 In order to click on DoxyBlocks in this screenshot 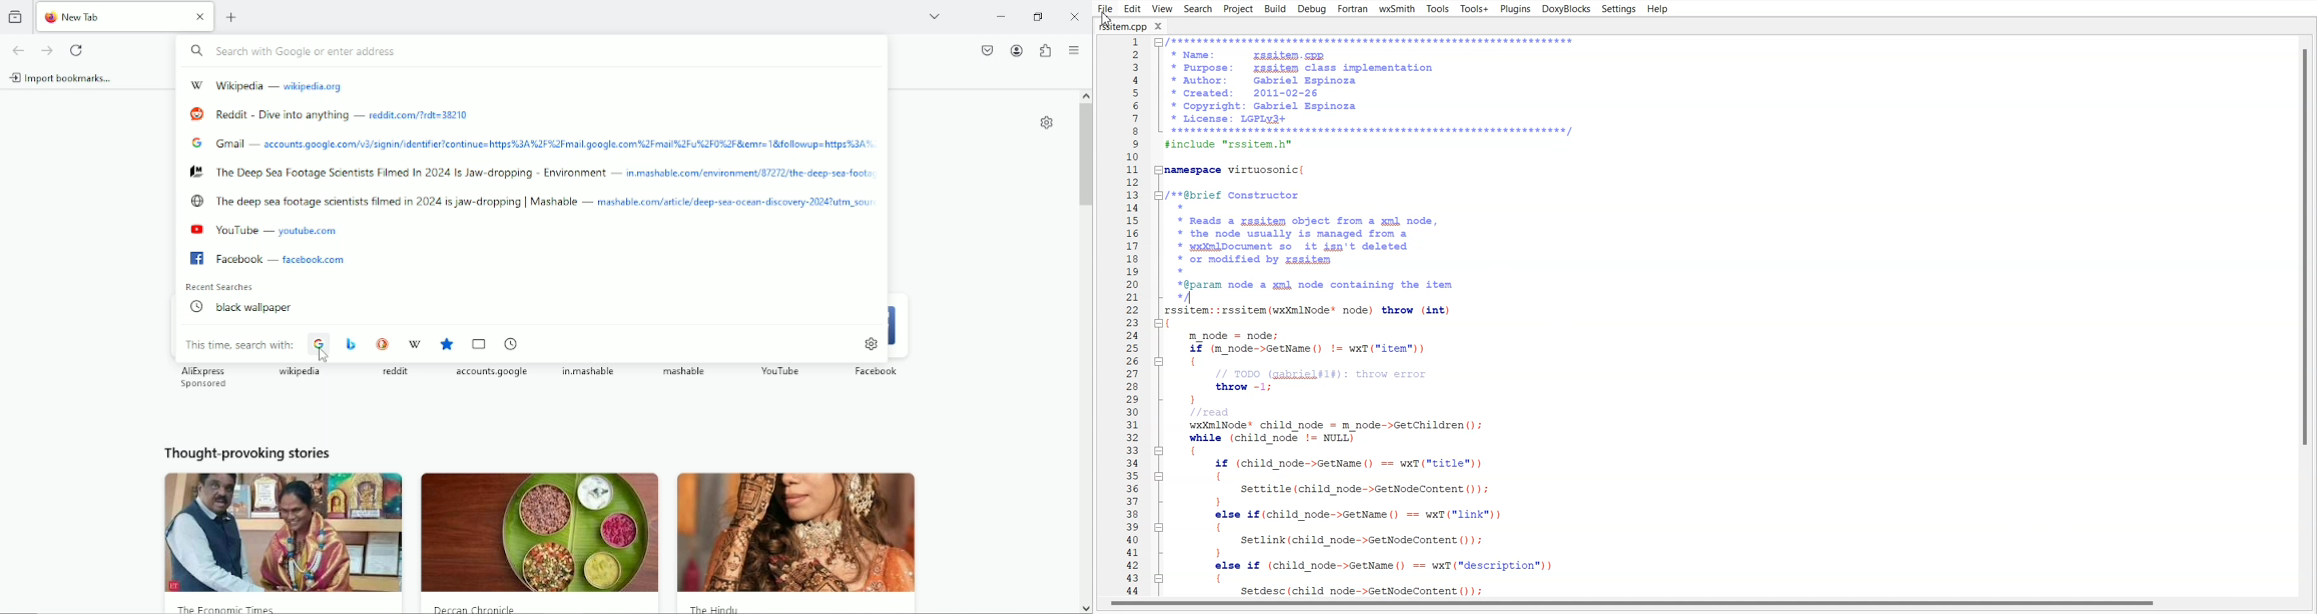, I will do `click(1565, 9)`.